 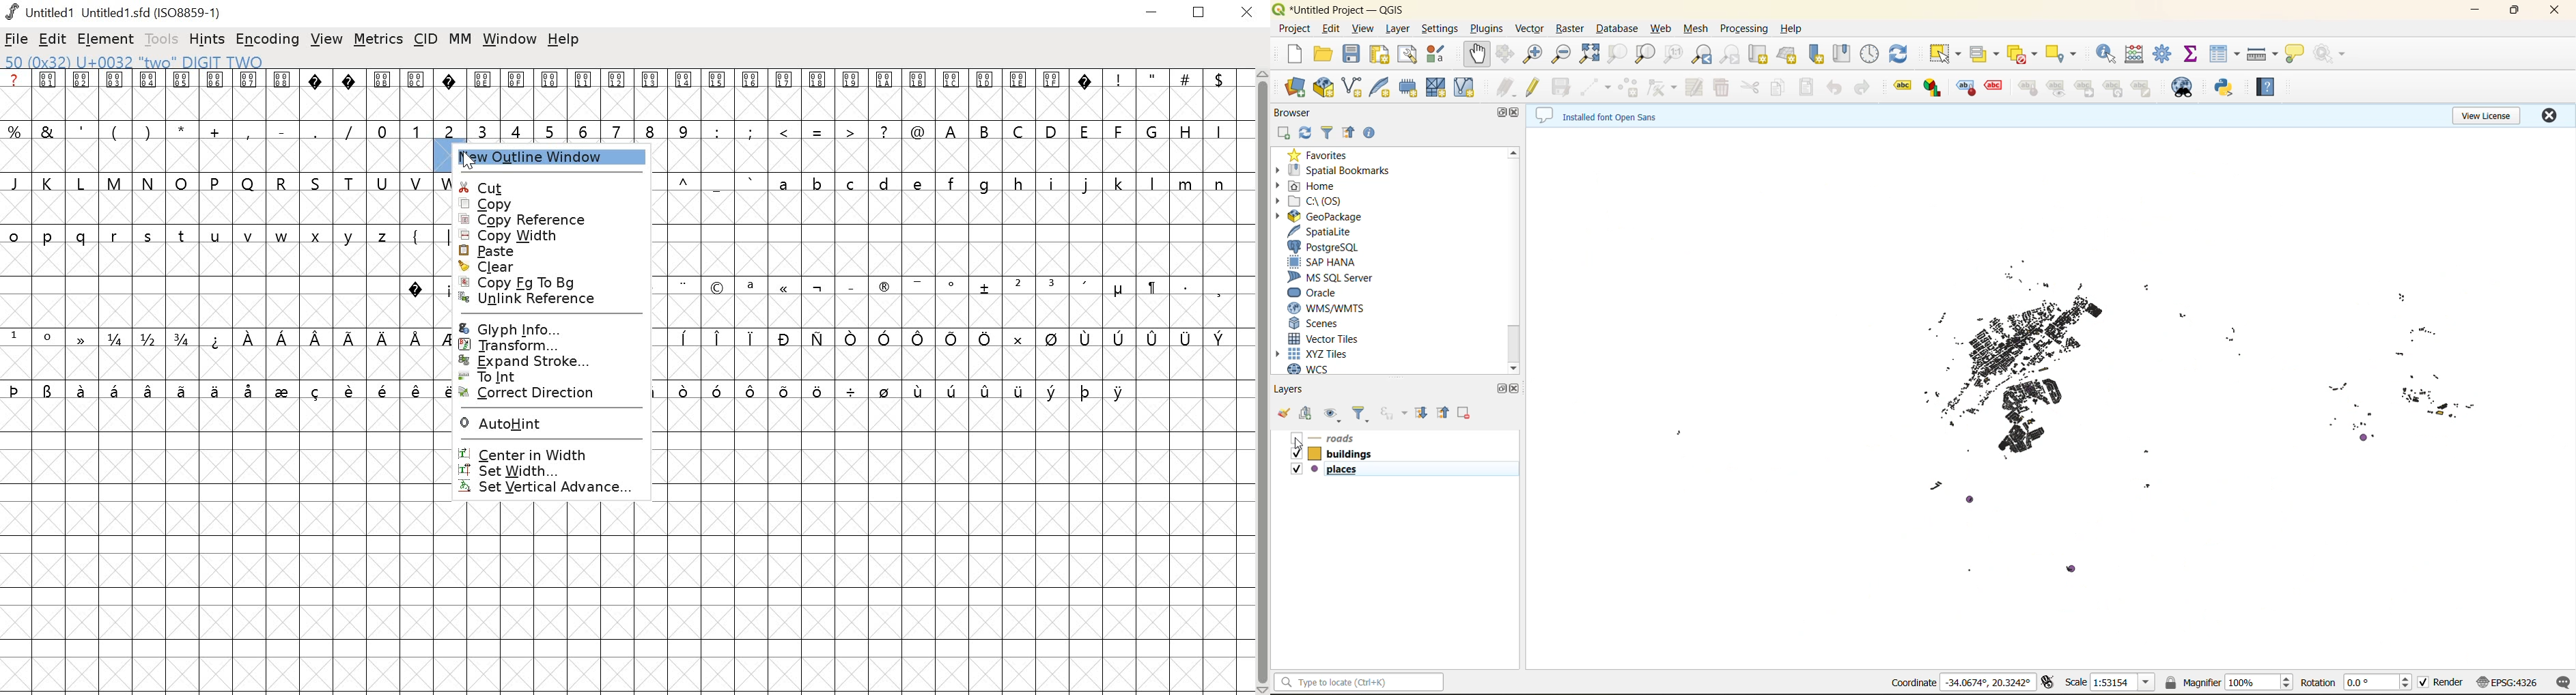 What do you see at coordinates (2523, 10) in the screenshot?
I see `maximize` at bounding box center [2523, 10].